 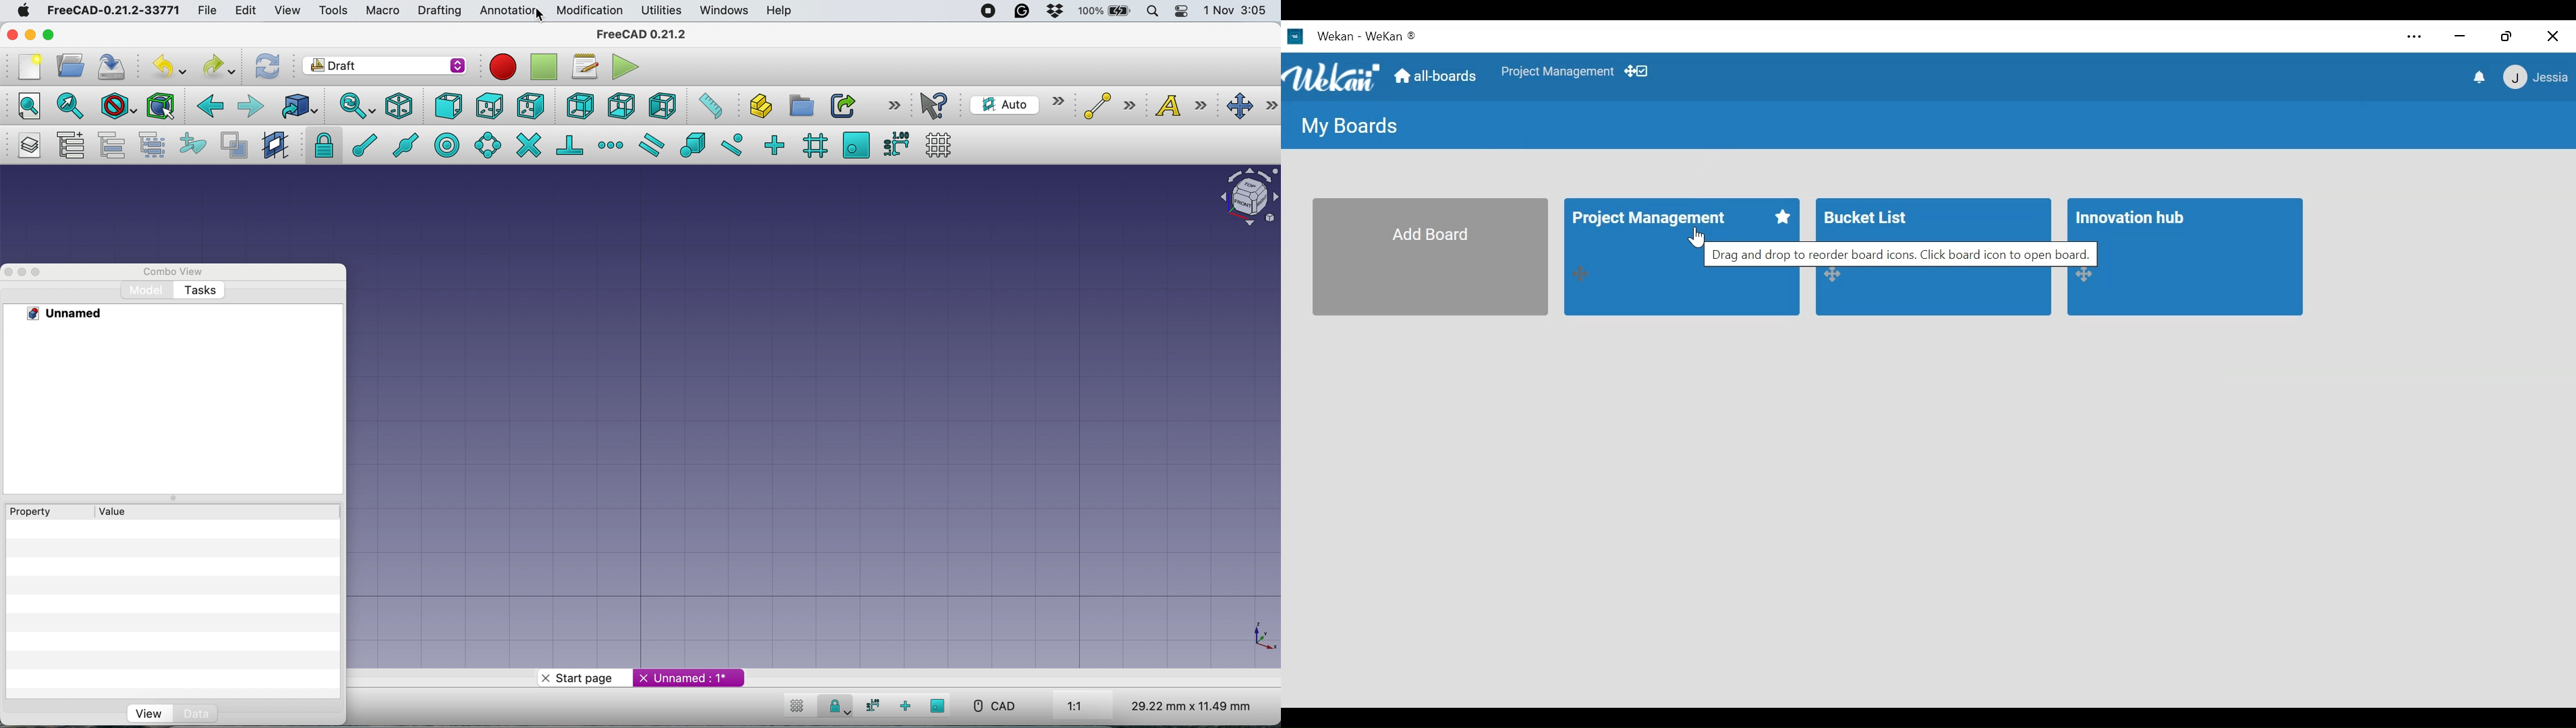 I want to click on Show/Hide Desktop drag handle, so click(x=1638, y=72).